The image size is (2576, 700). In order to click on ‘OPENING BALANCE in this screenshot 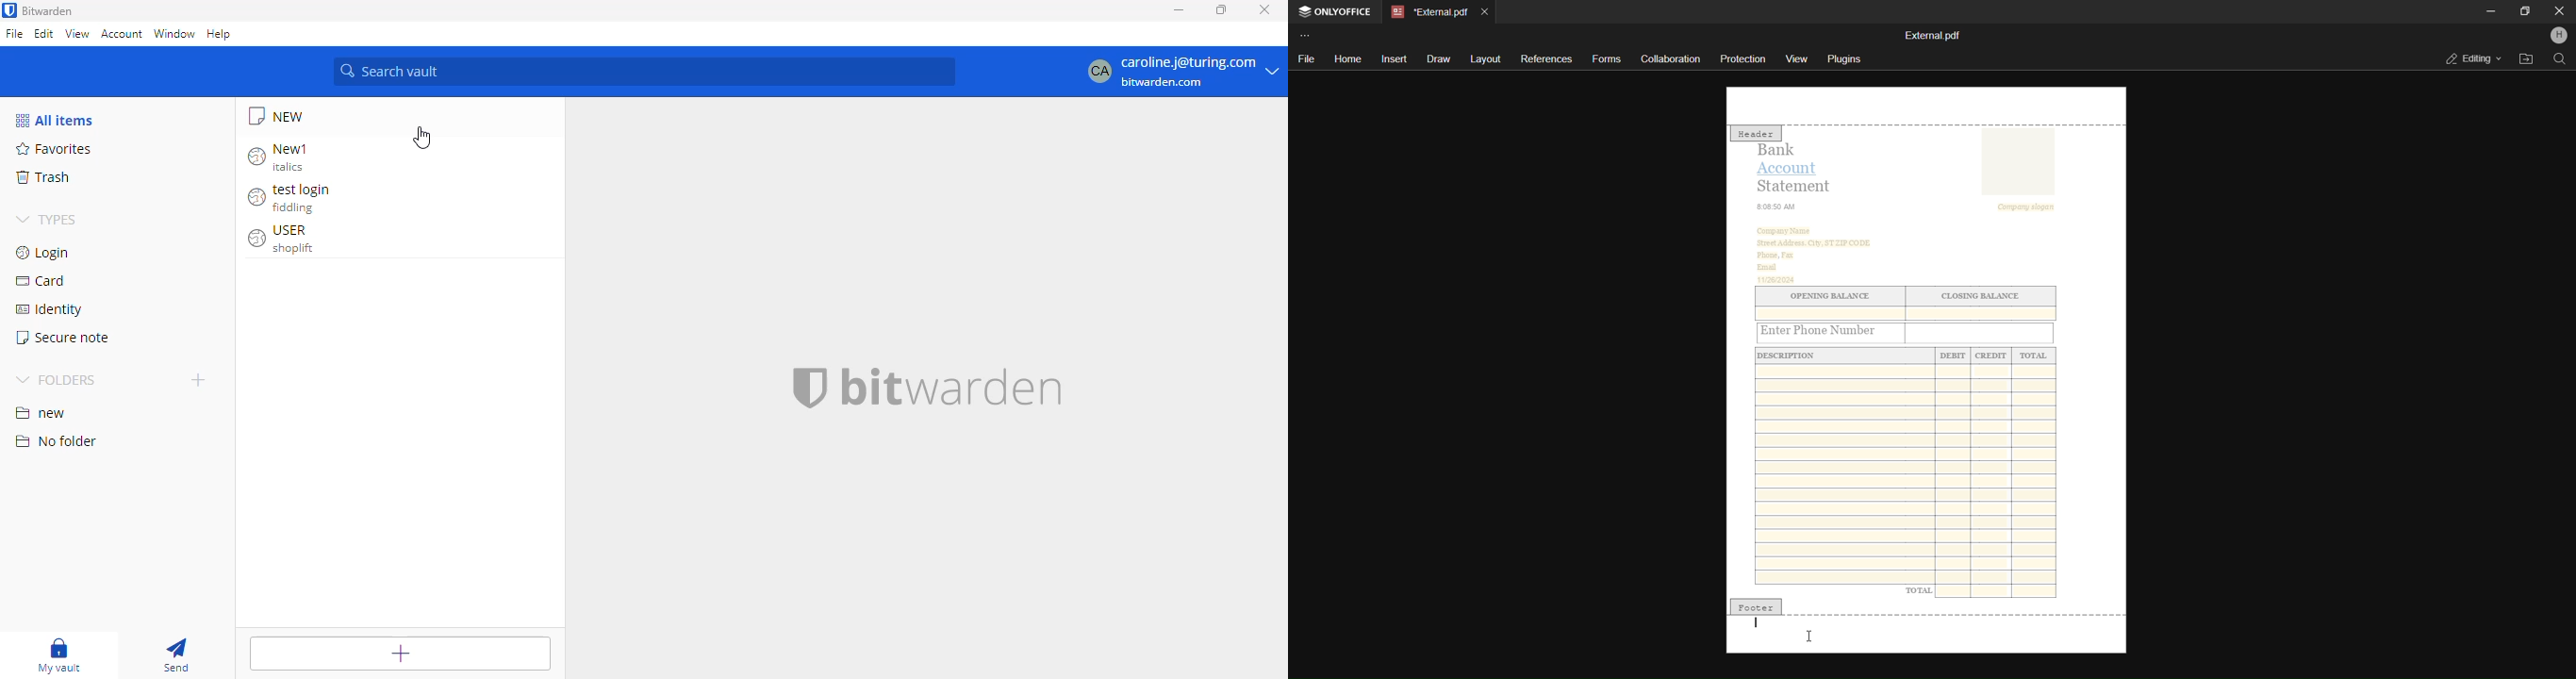, I will do `click(1829, 297)`.